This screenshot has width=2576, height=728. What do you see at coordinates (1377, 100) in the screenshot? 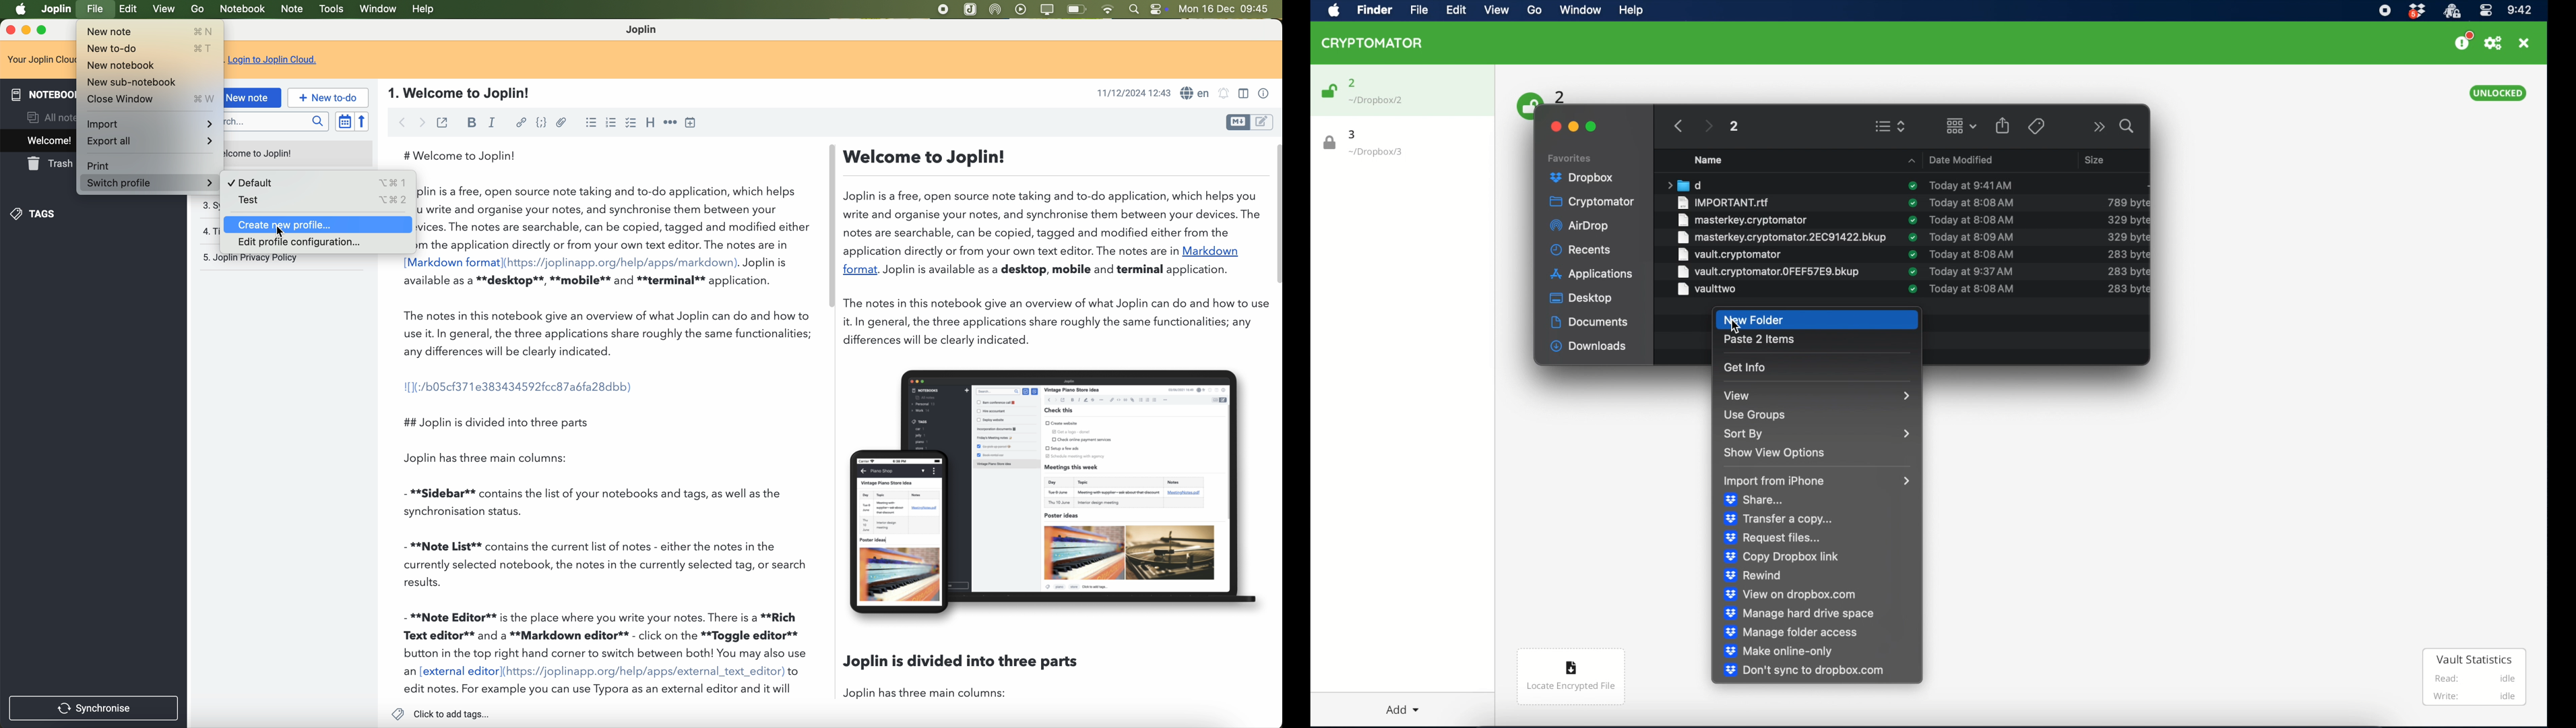
I see `location` at bounding box center [1377, 100].